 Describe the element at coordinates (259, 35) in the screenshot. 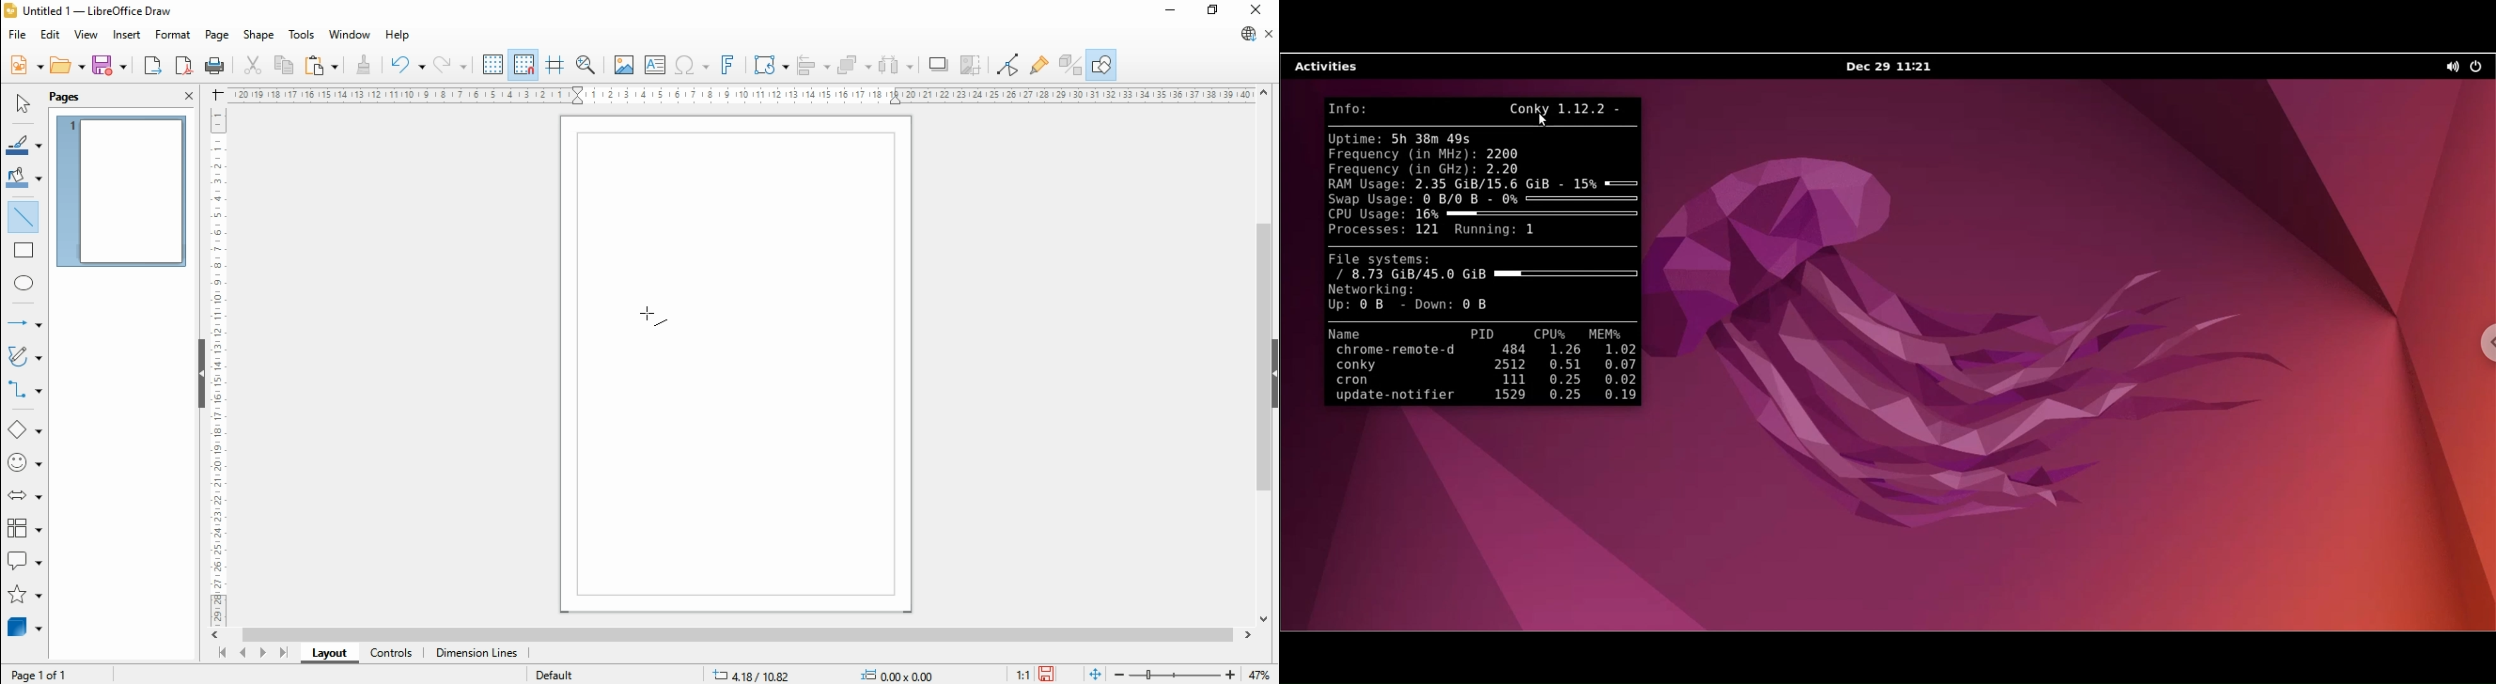

I see `shape` at that location.